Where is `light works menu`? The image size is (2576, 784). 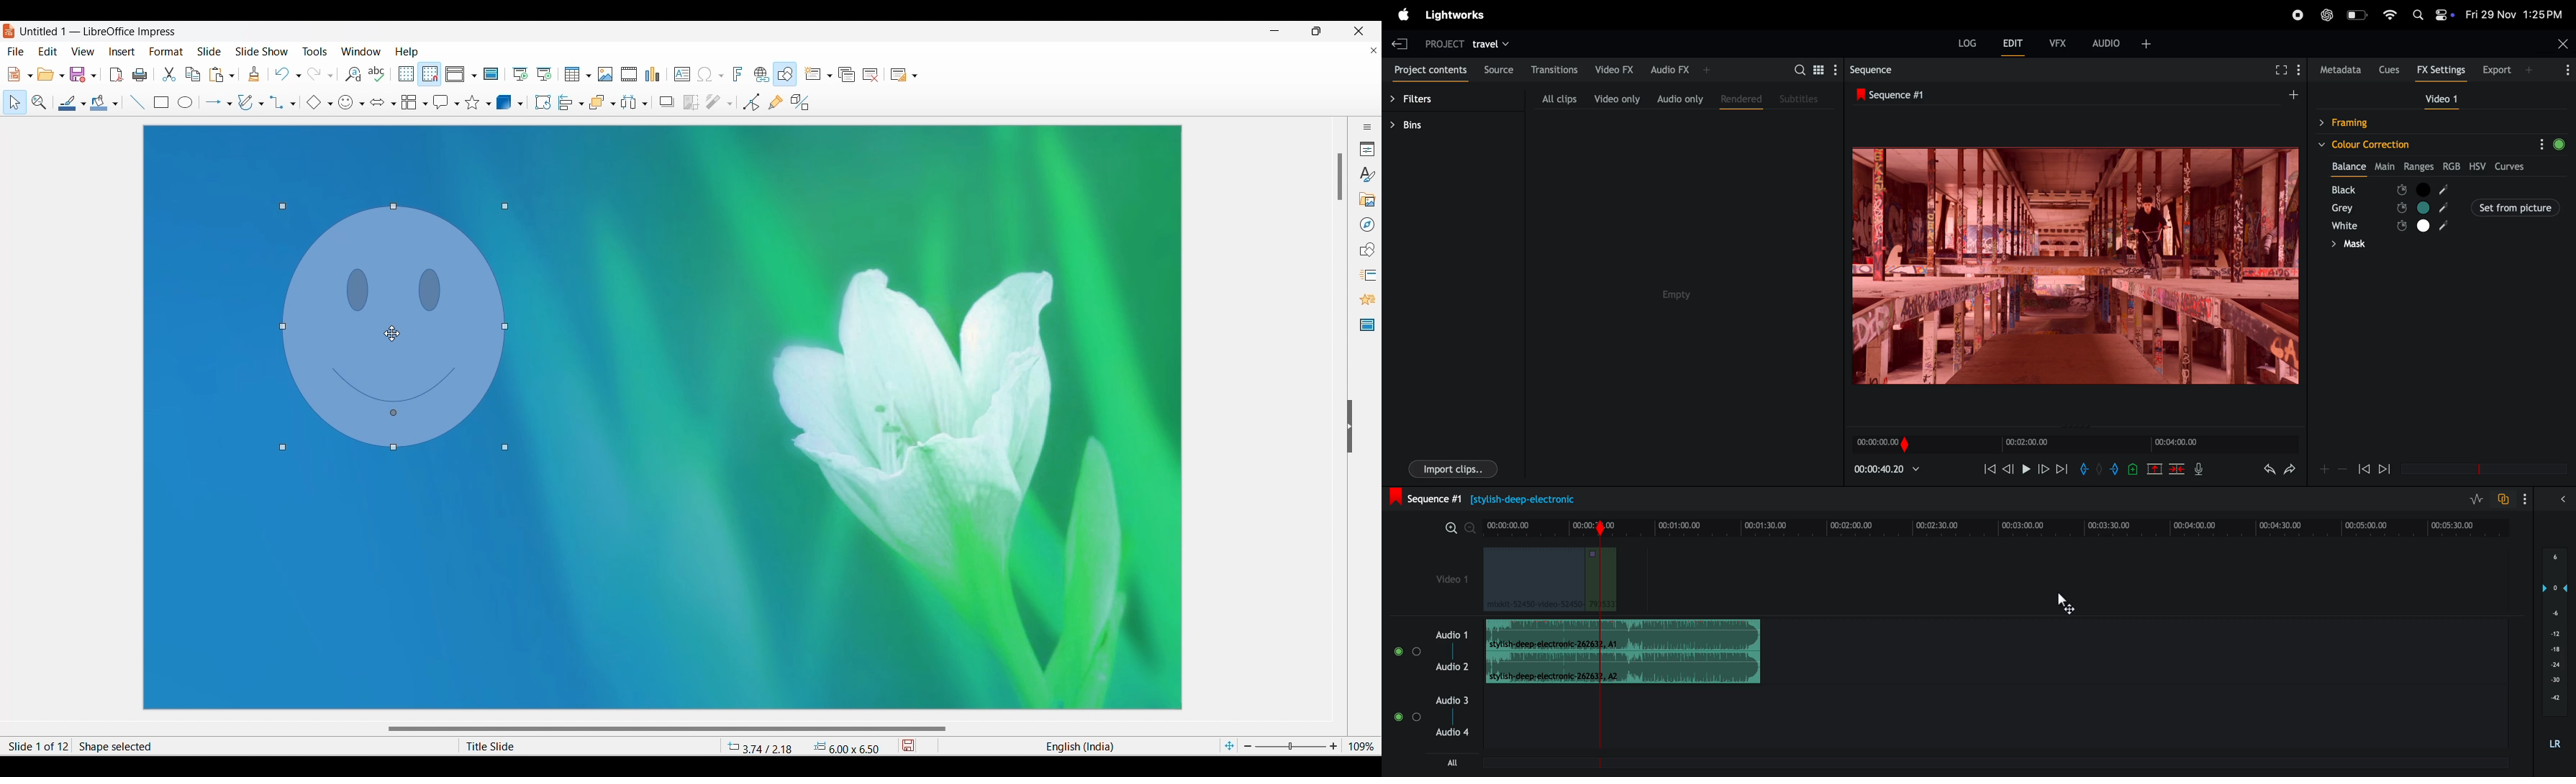
light works menu is located at coordinates (1457, 14).